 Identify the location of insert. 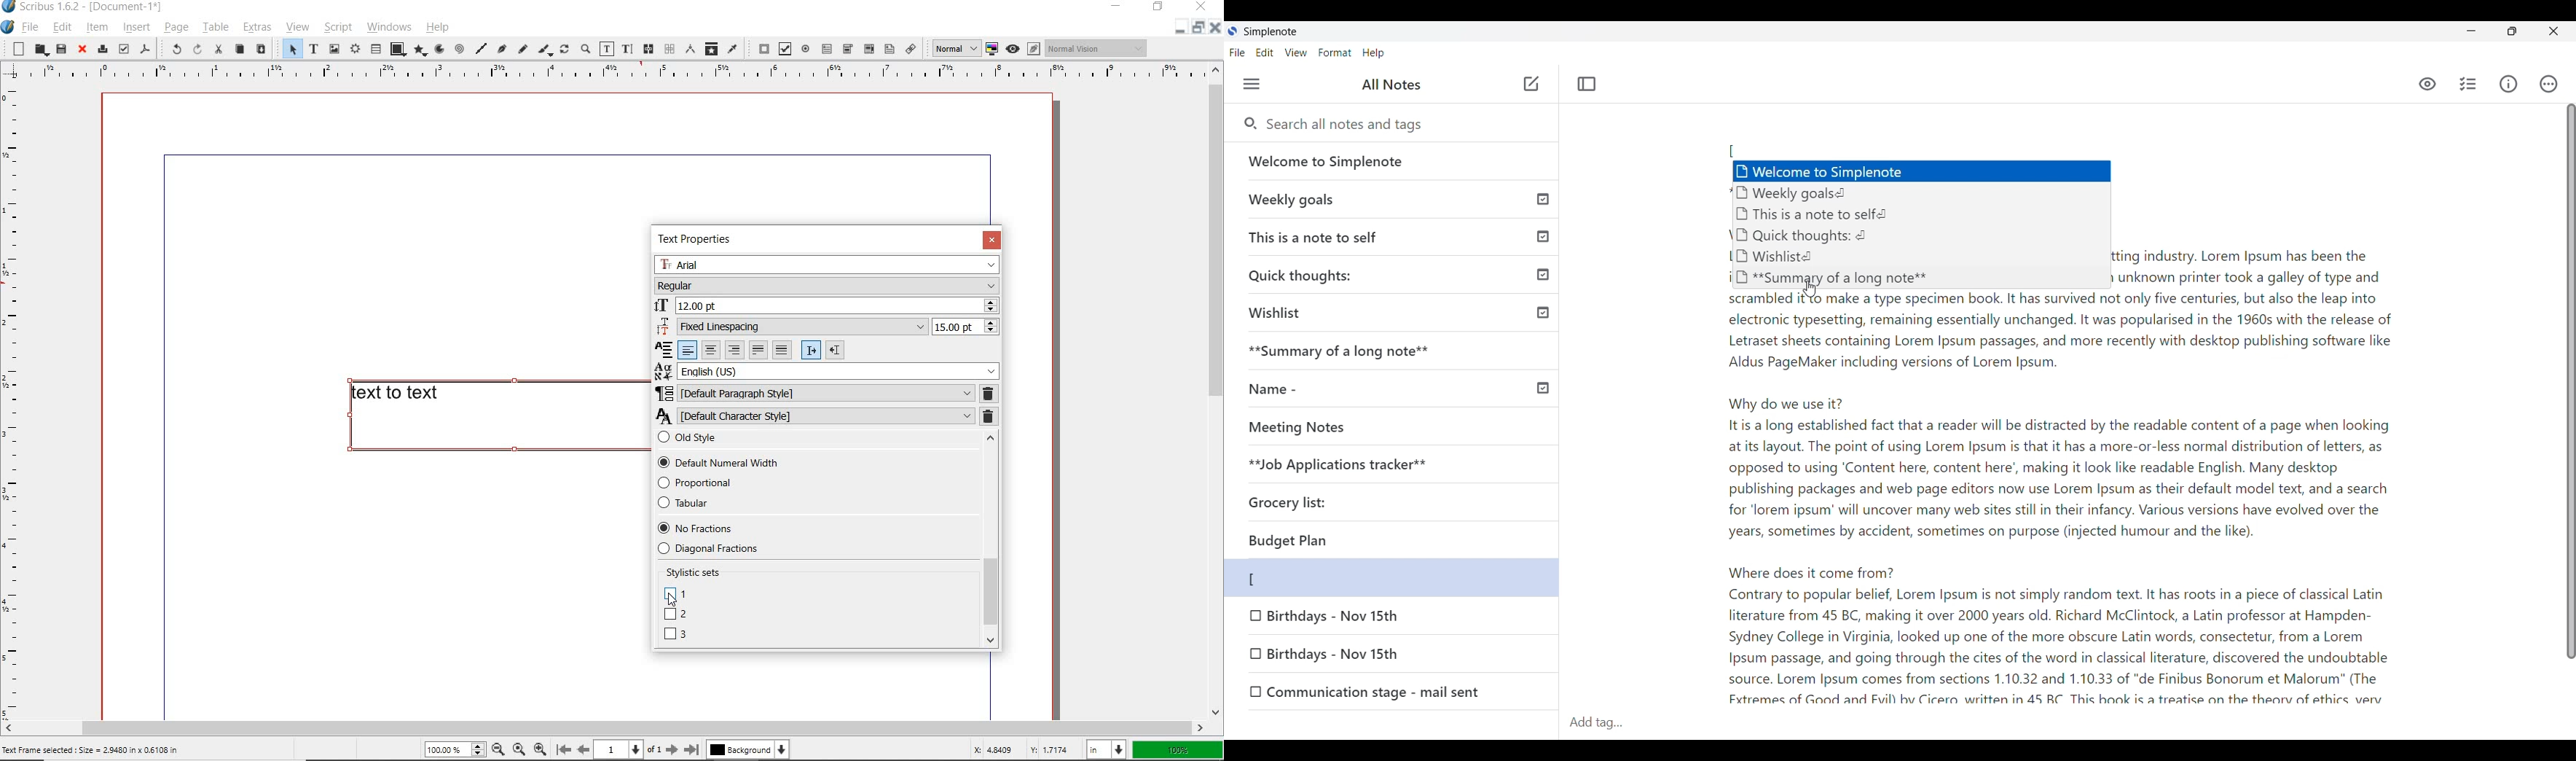
(136, 28).